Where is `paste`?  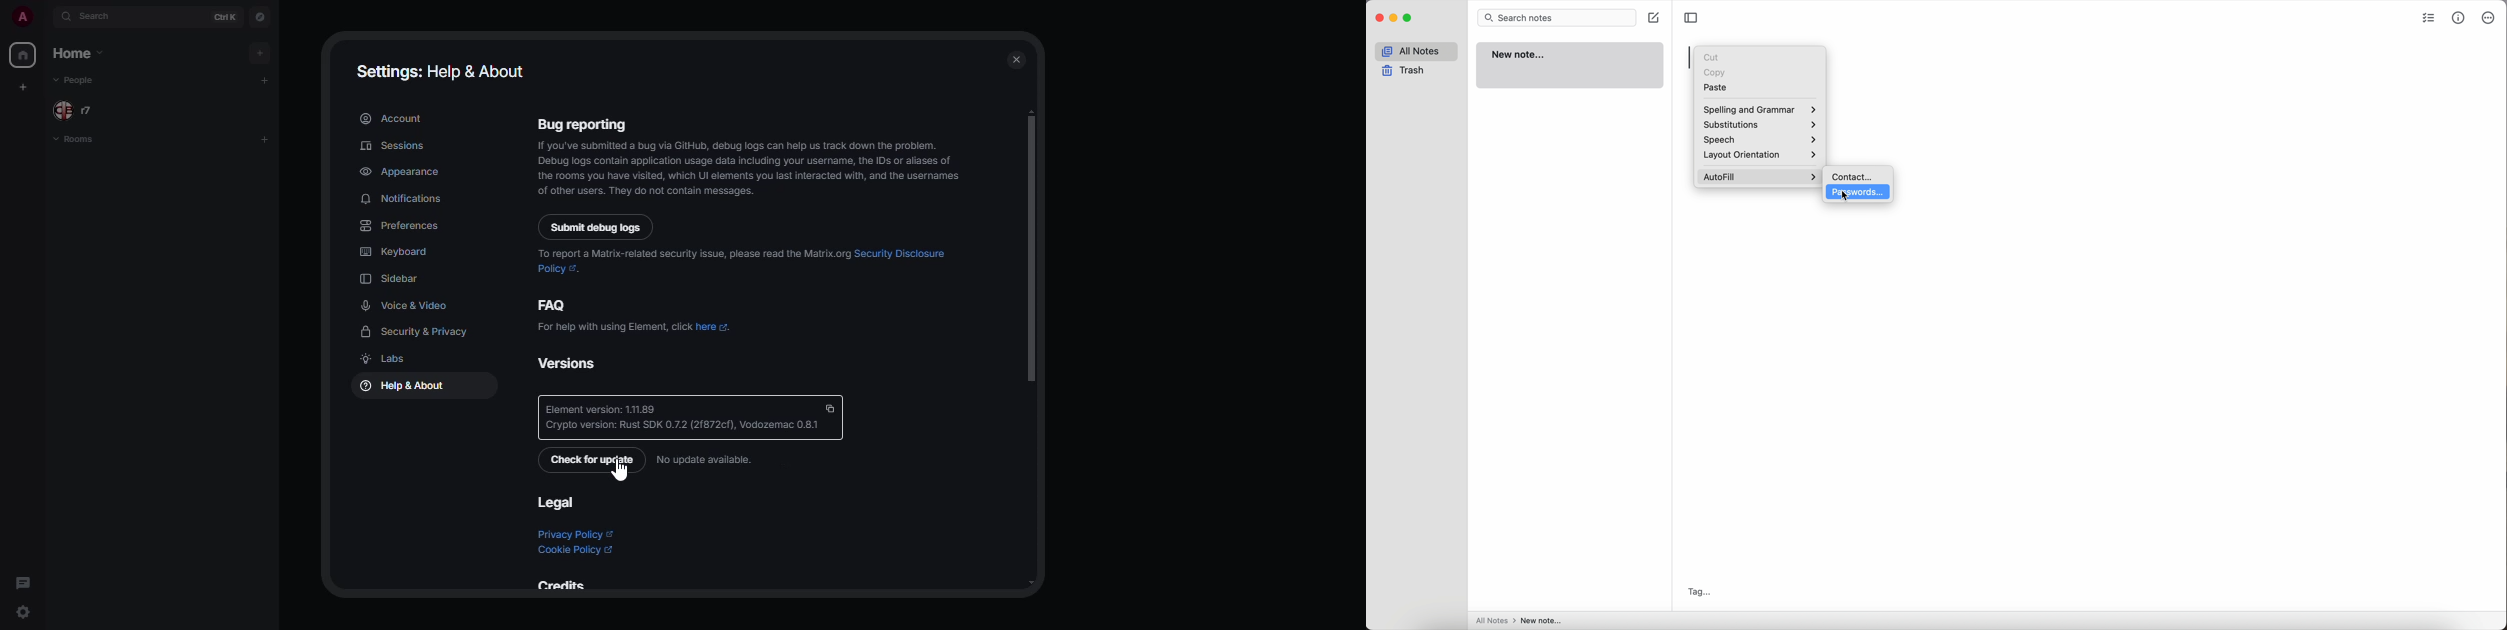 paste is located at coordinates (1716, 88).